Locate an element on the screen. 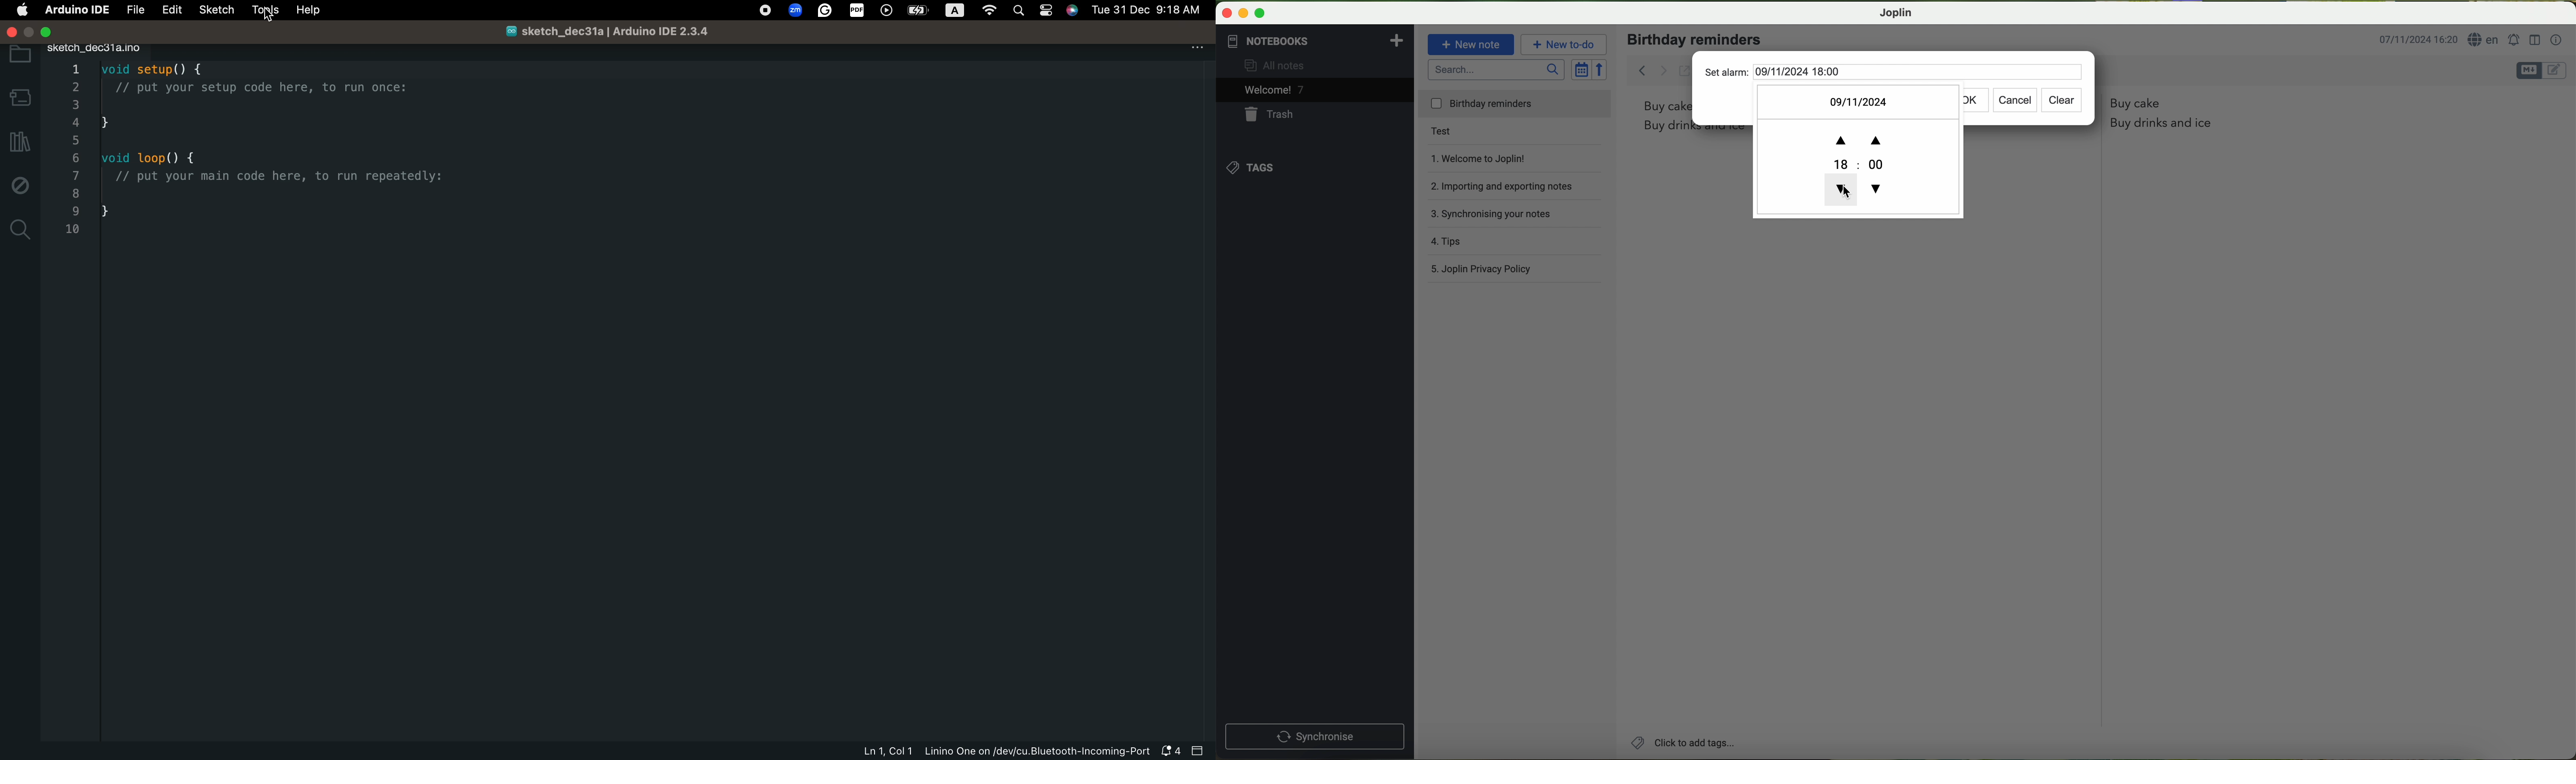  file name is located at coordinates (602, 31).